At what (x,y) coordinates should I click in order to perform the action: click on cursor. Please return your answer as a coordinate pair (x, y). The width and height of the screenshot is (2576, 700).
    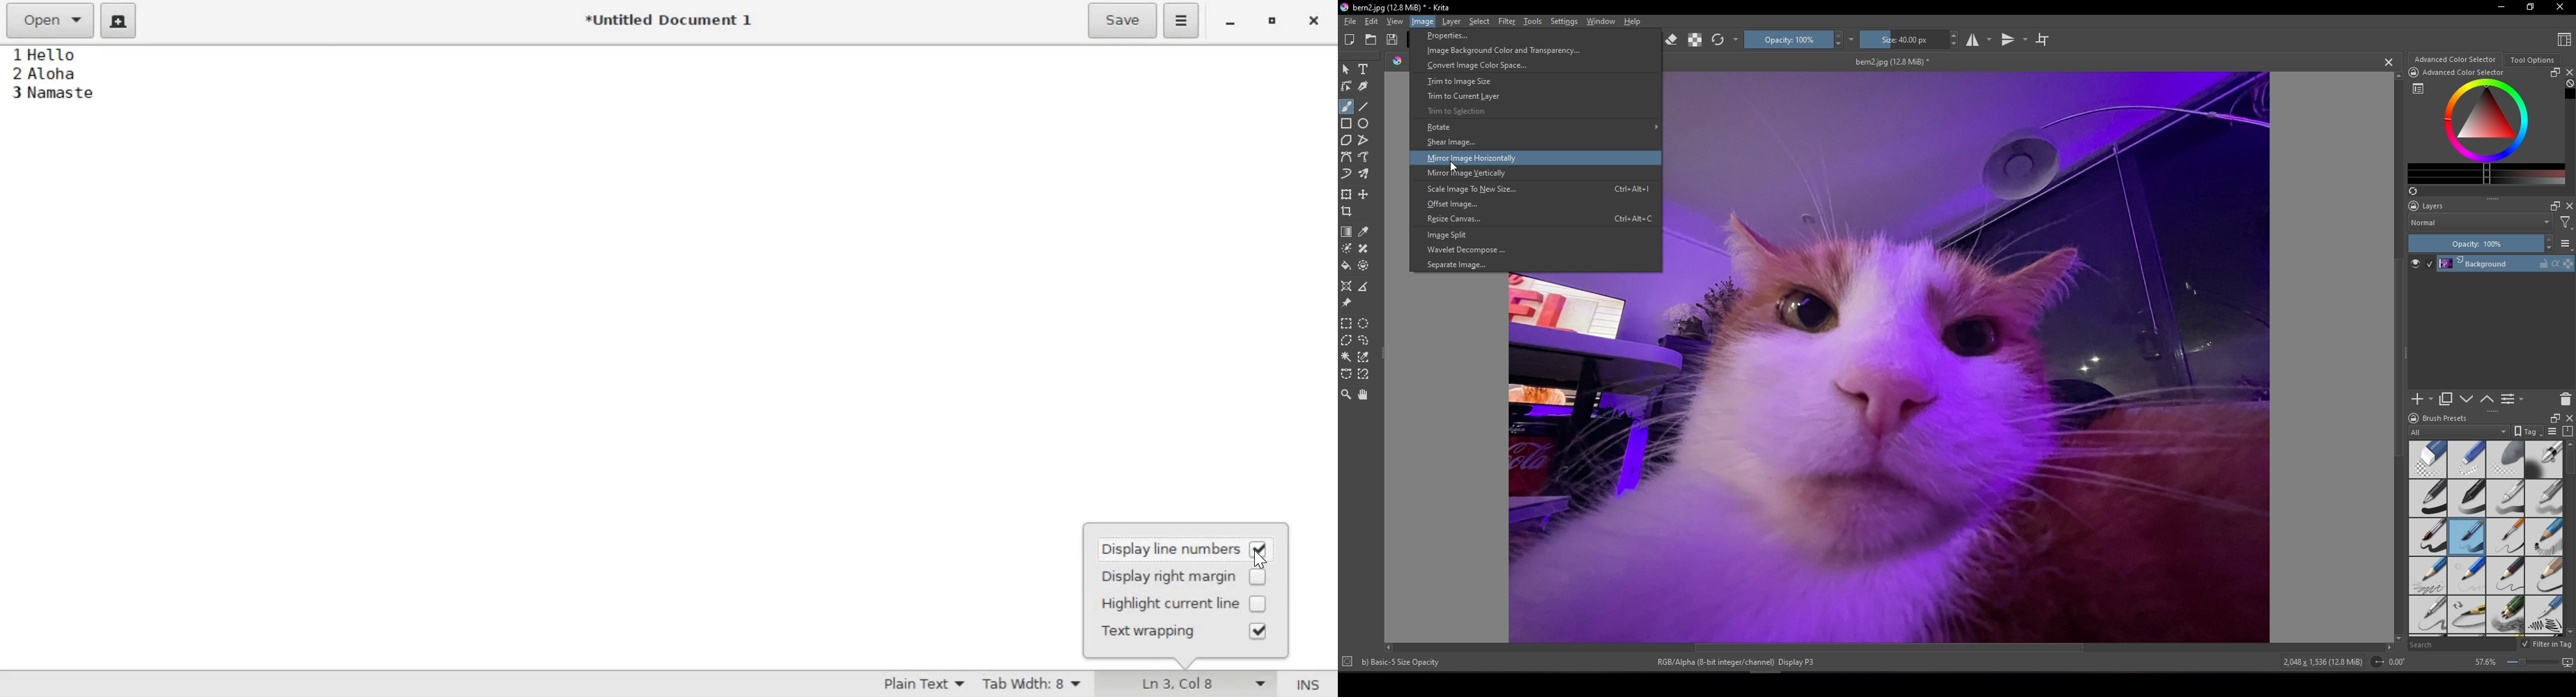
    Looking at the image, I should click on (1258, 560).